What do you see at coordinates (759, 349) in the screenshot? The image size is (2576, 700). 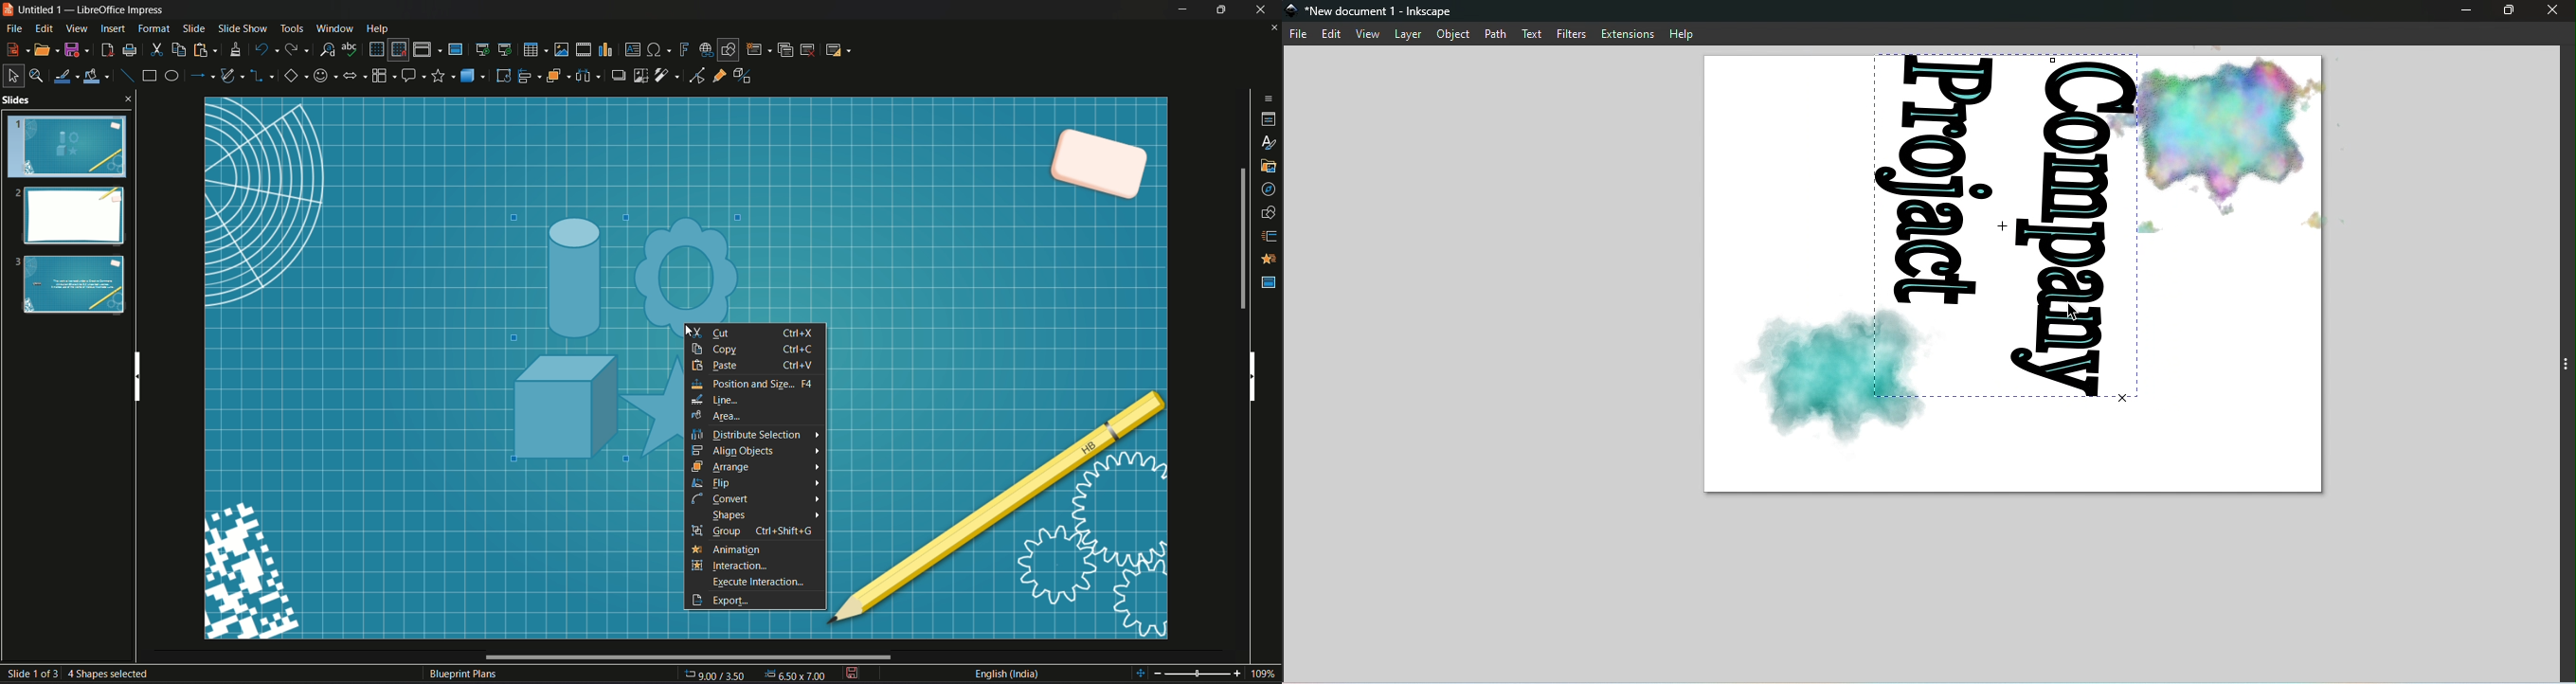 I see `copy` at bounding box center [759, 349].